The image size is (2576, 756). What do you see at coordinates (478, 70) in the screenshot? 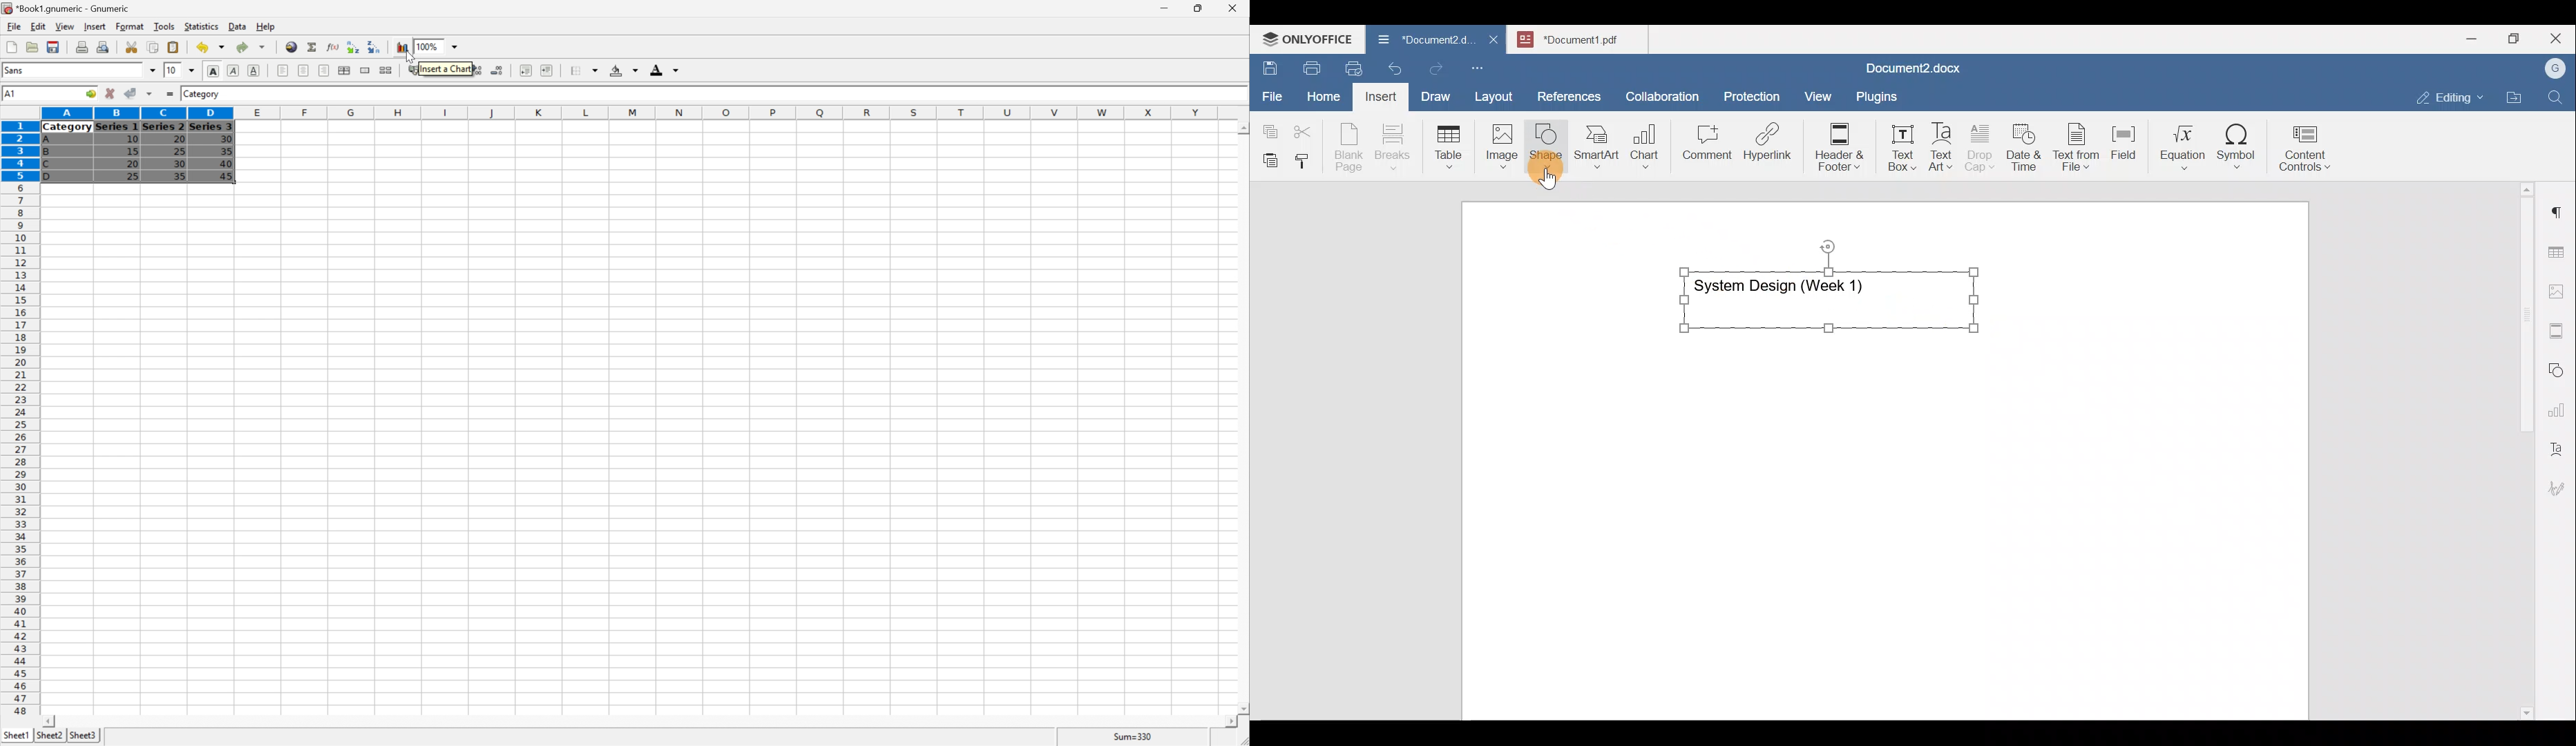
I see `Increase the number of decimals displayed` at bounding box center [478, 70].